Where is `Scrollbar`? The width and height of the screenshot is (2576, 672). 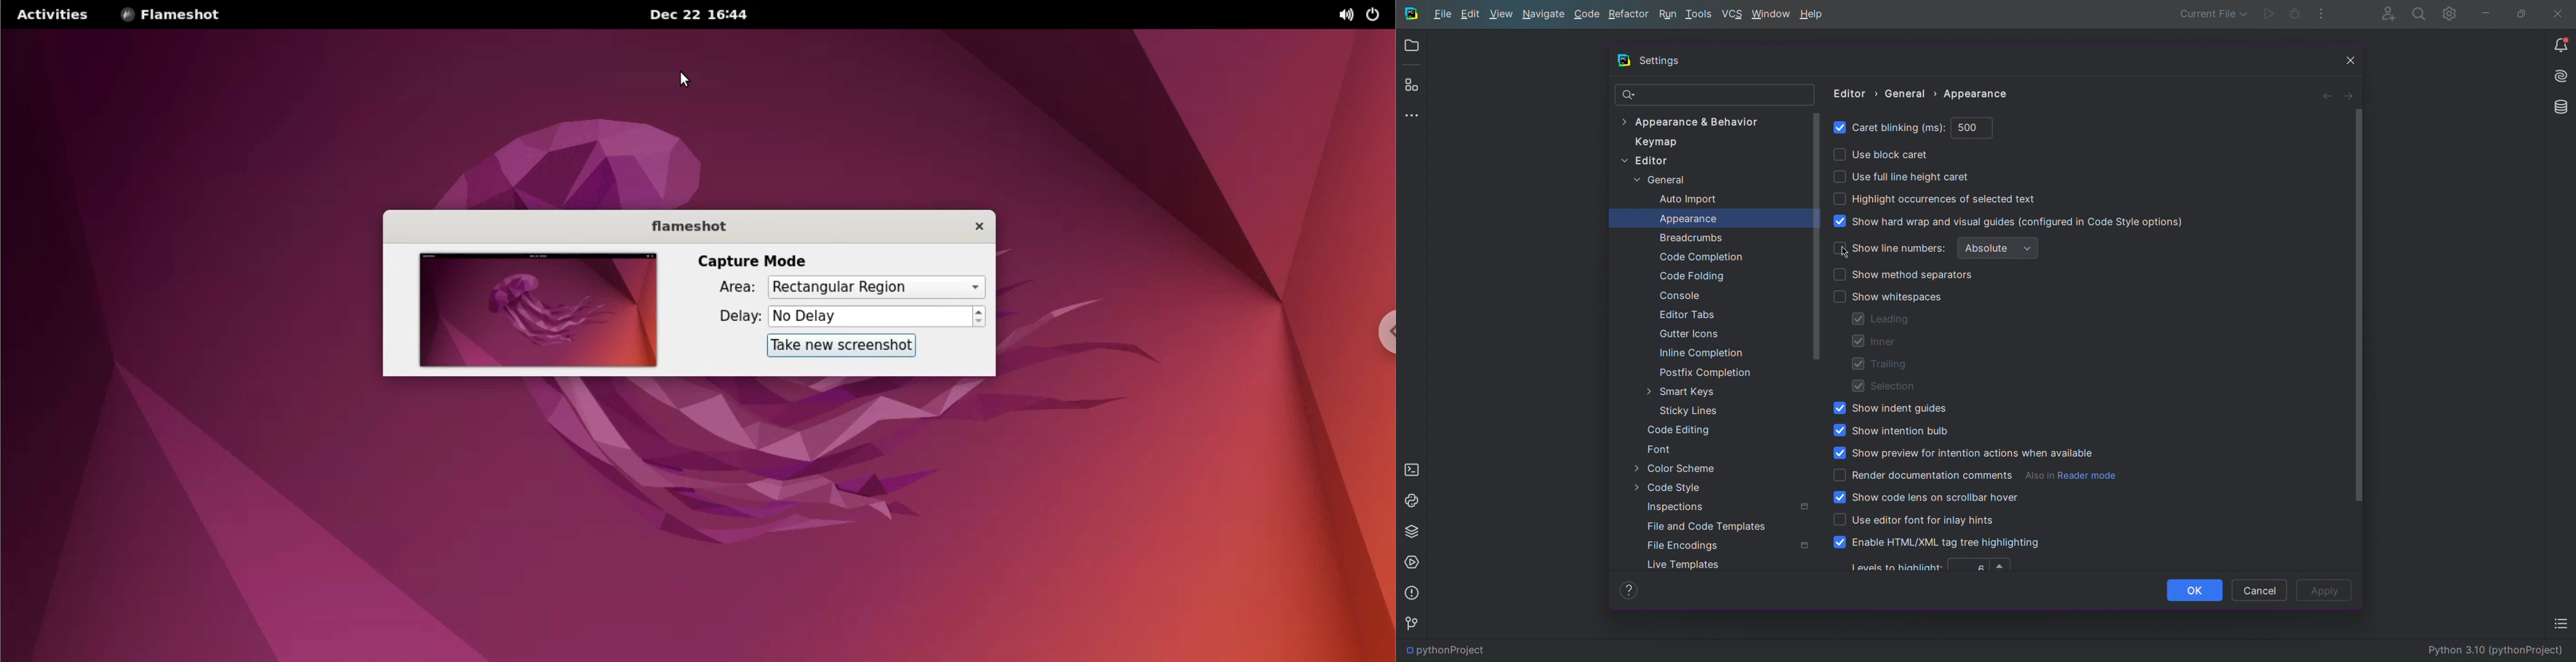
Scrollbar is located at coordinates (2358, 307).